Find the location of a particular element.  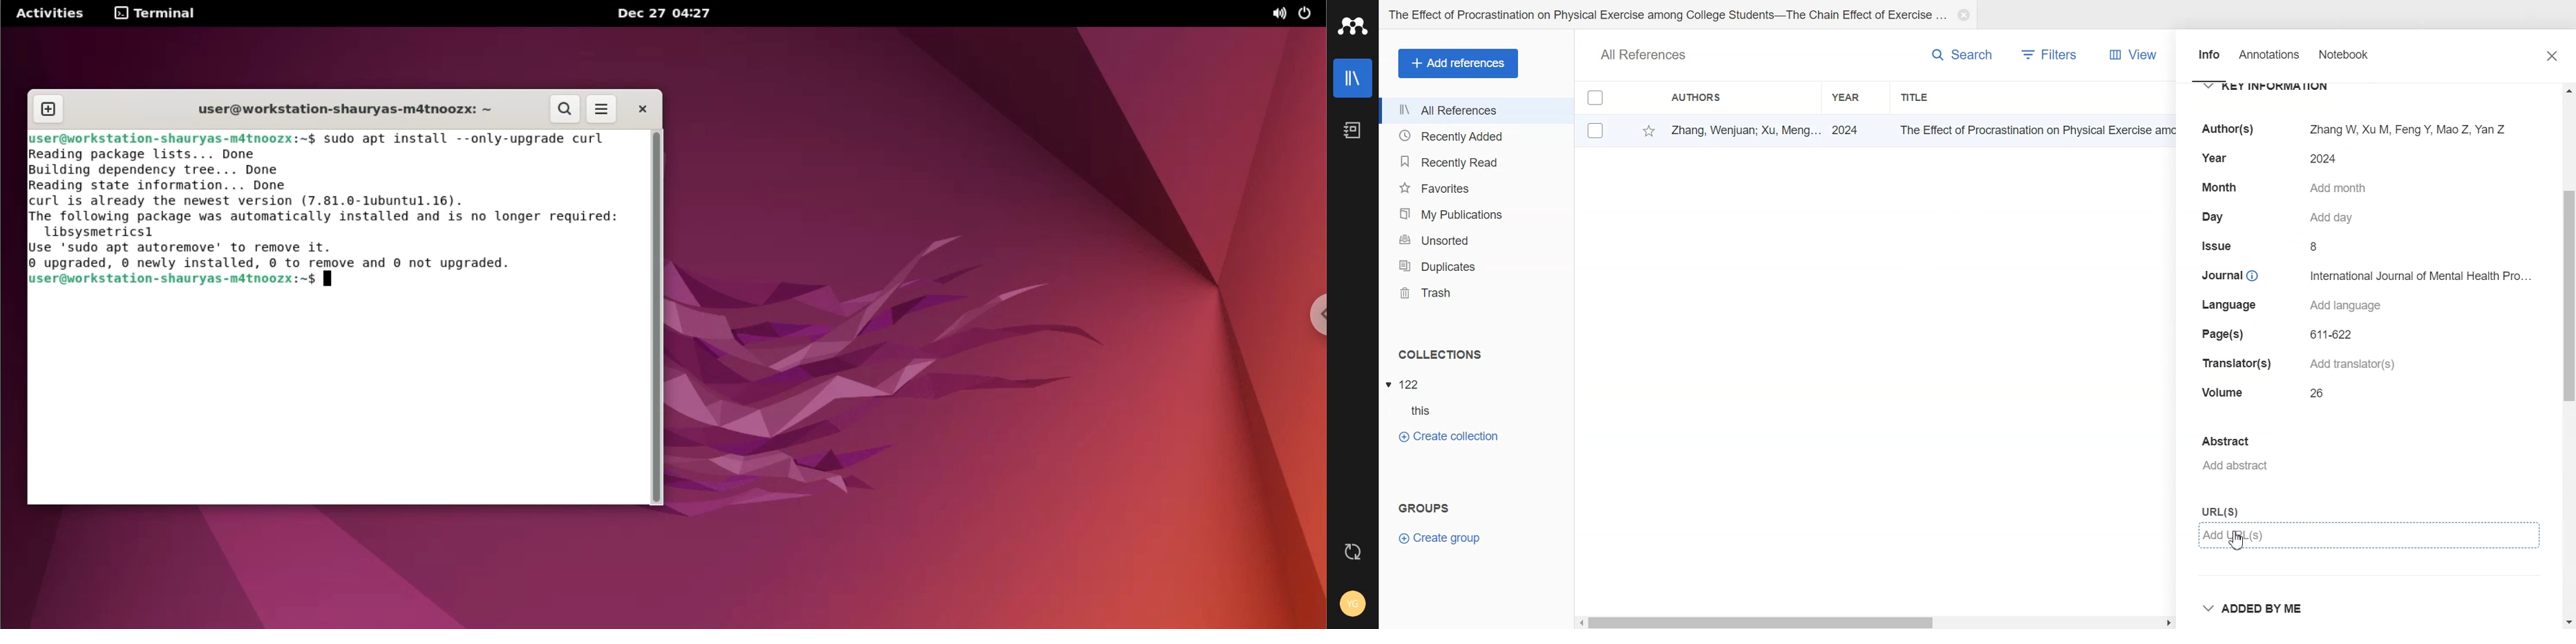

File is located at coordinates (1407, 384).